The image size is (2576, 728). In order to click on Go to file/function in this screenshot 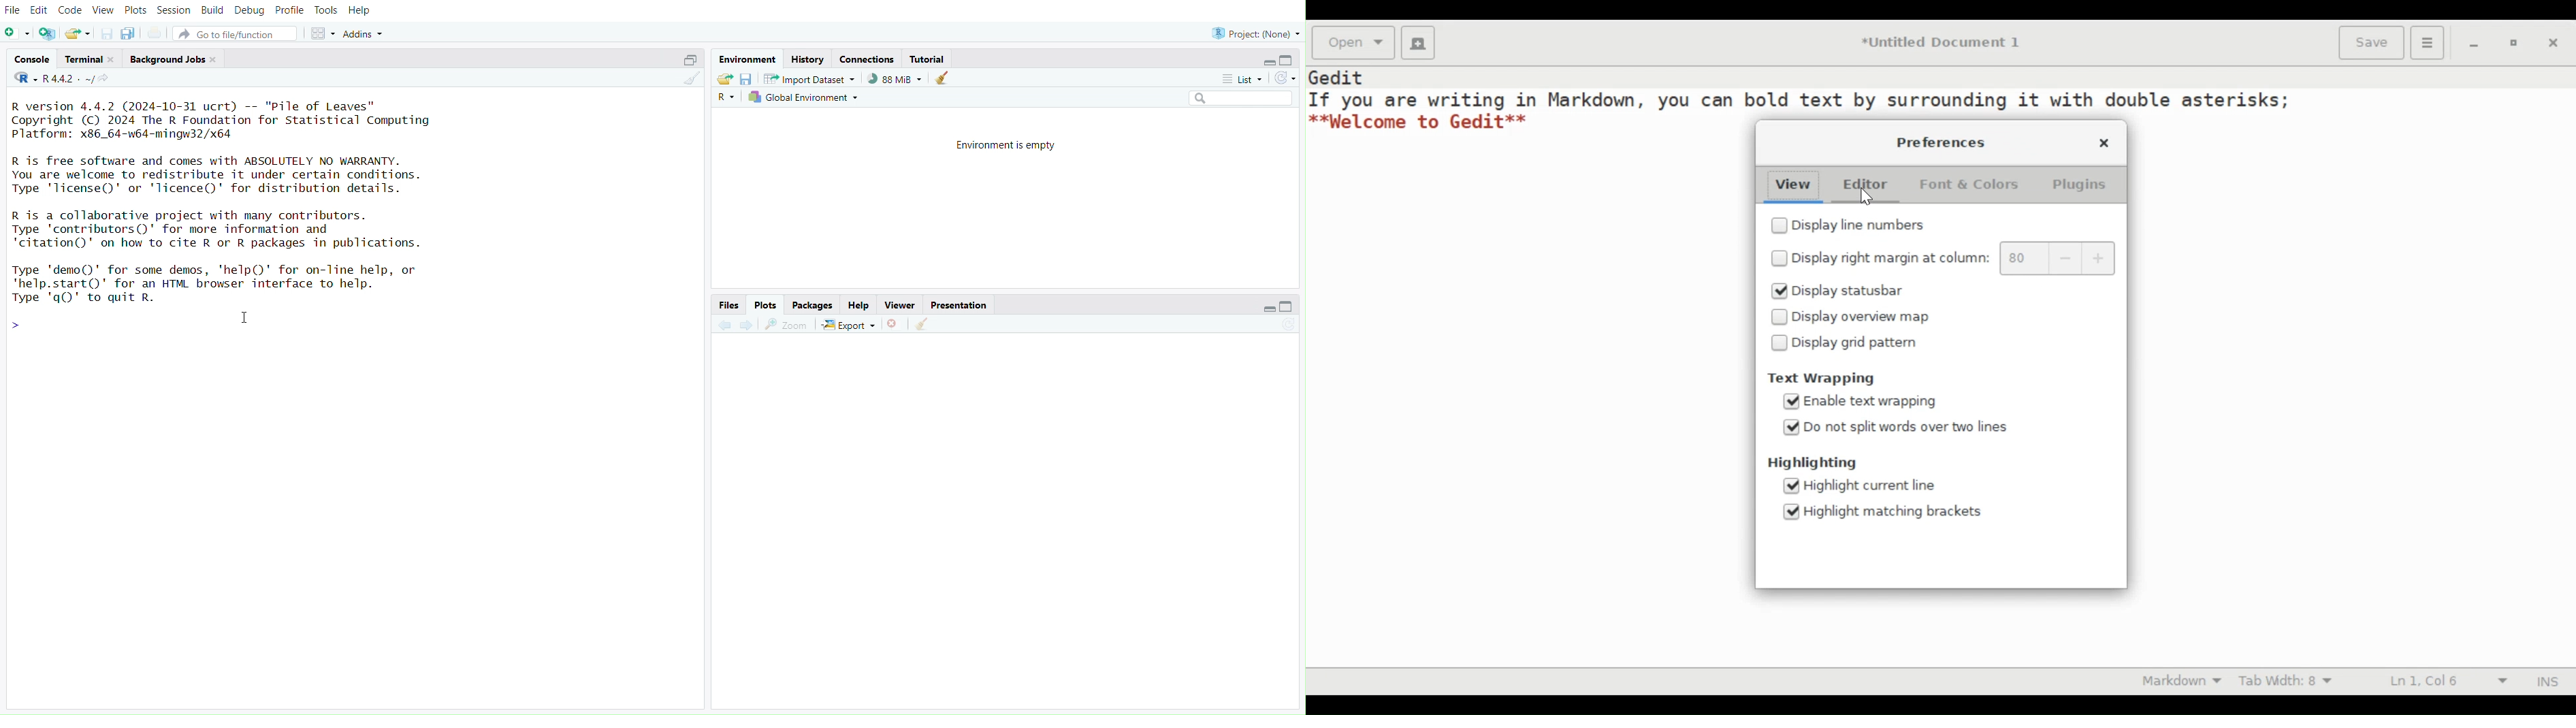, I will do `click(235, 33)`.